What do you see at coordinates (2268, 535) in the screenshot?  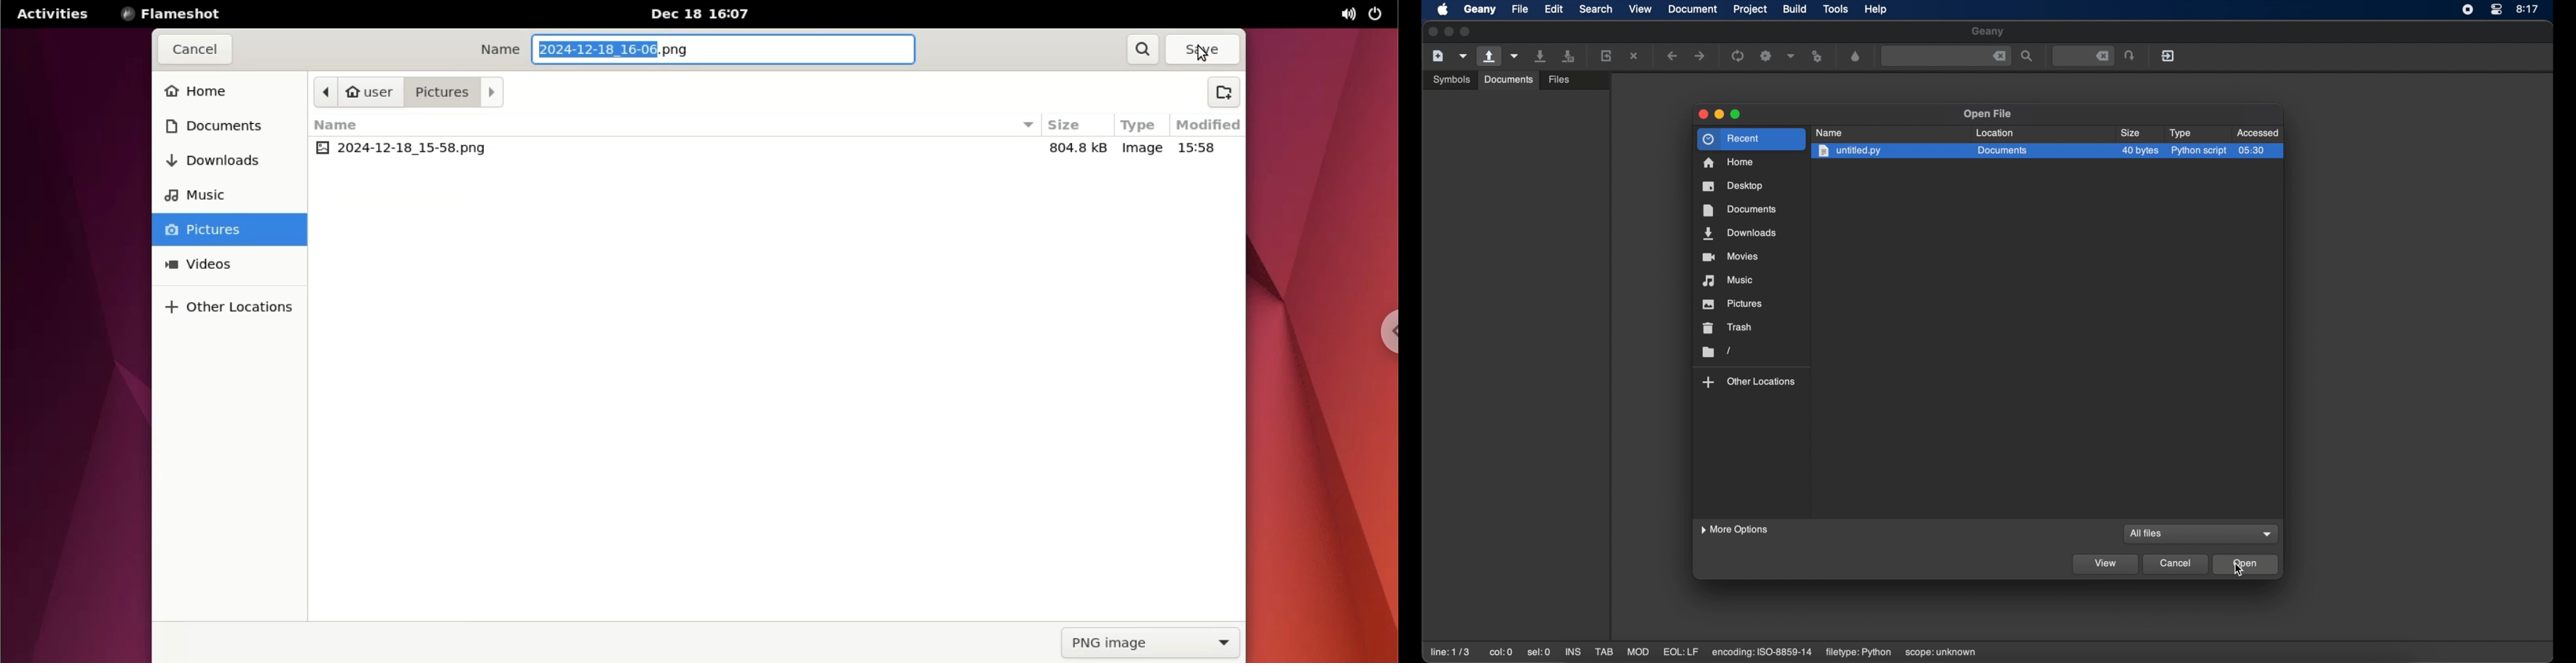 I see `all files dropdown` at bounding box center [2268, 535].